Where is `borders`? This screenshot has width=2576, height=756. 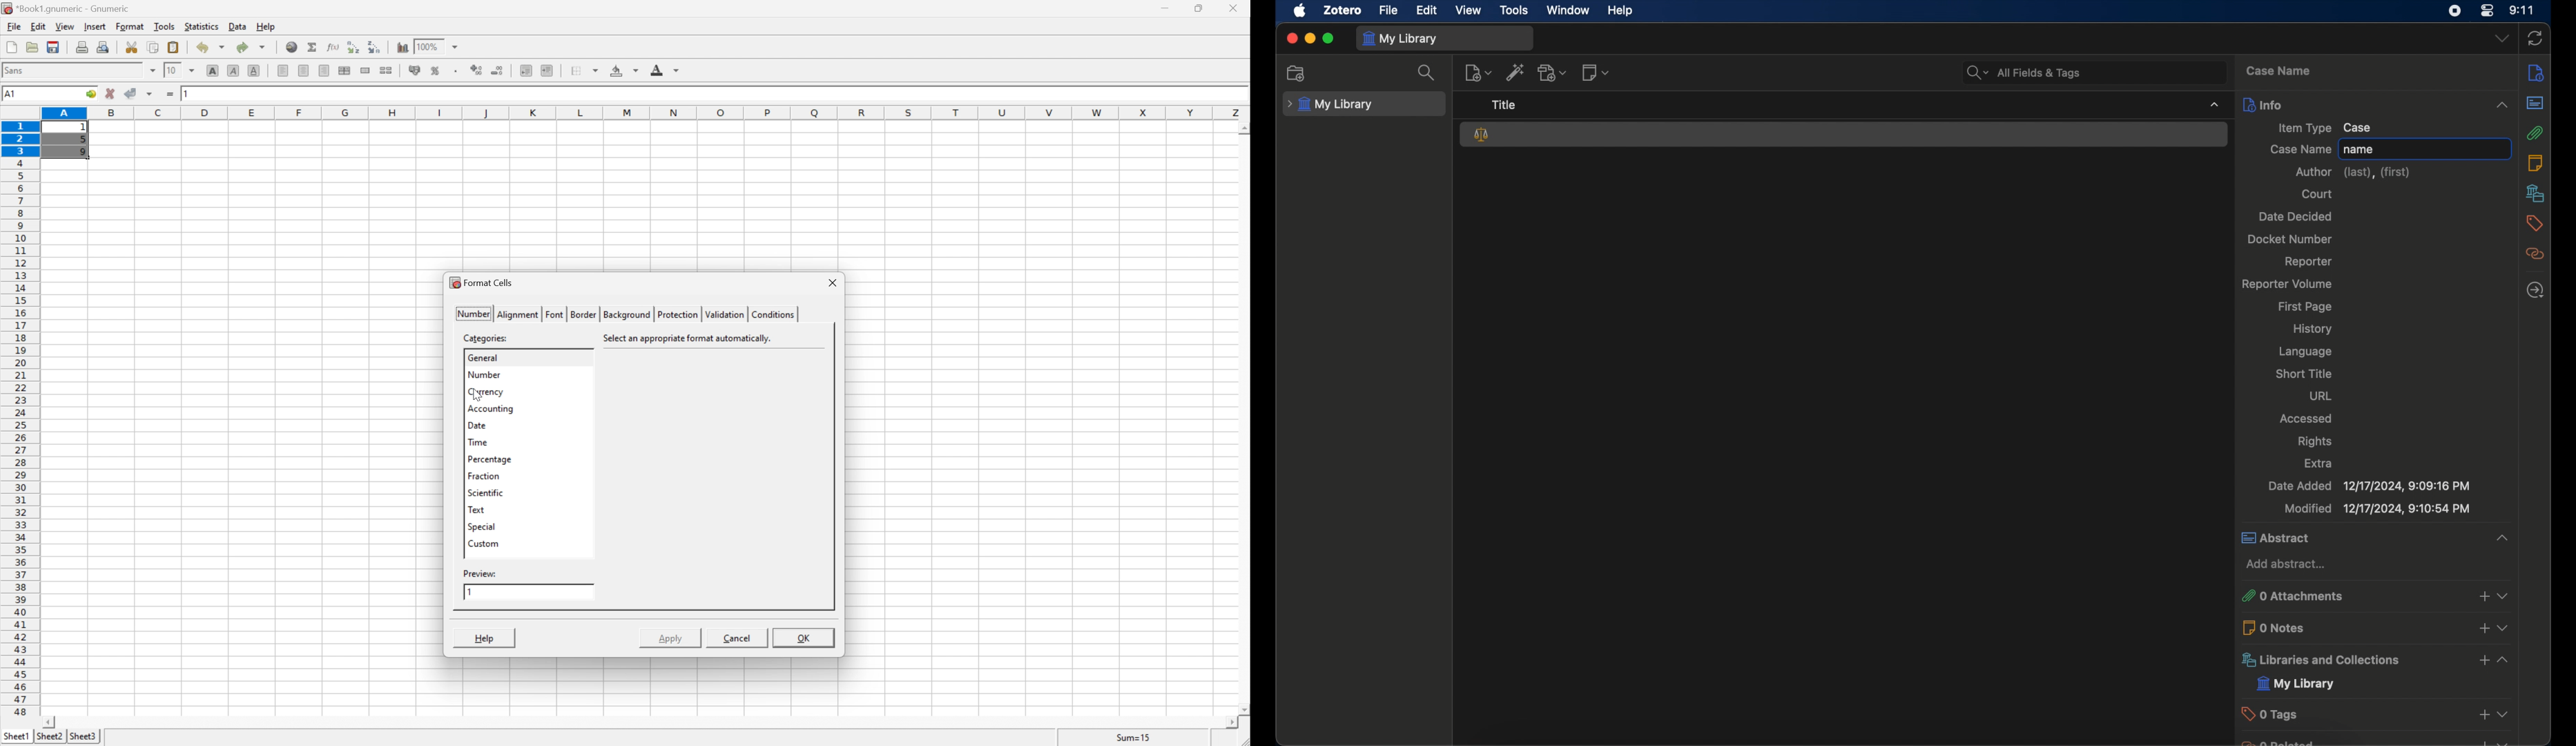 borders is located at coordinates (583, 70).